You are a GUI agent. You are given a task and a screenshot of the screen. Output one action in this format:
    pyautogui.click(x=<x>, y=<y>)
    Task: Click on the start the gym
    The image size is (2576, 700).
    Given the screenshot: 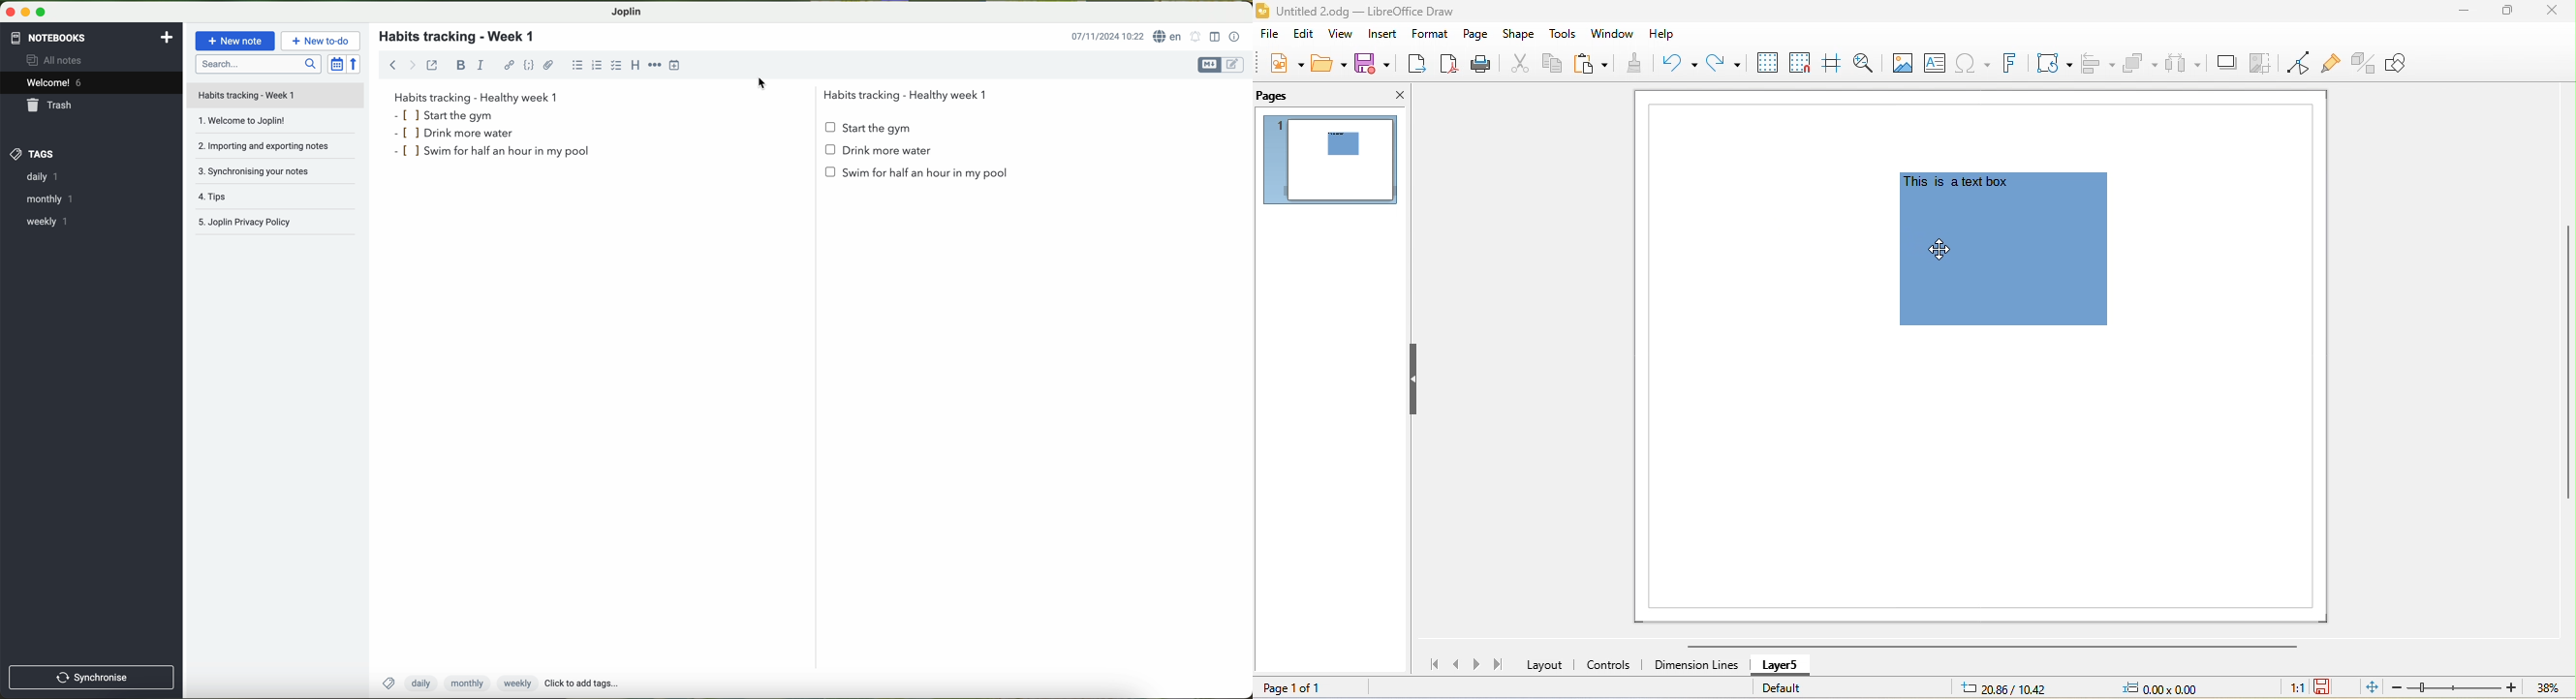 What is the action you would take?
    pyautogui.click(x=446, y=115)
    